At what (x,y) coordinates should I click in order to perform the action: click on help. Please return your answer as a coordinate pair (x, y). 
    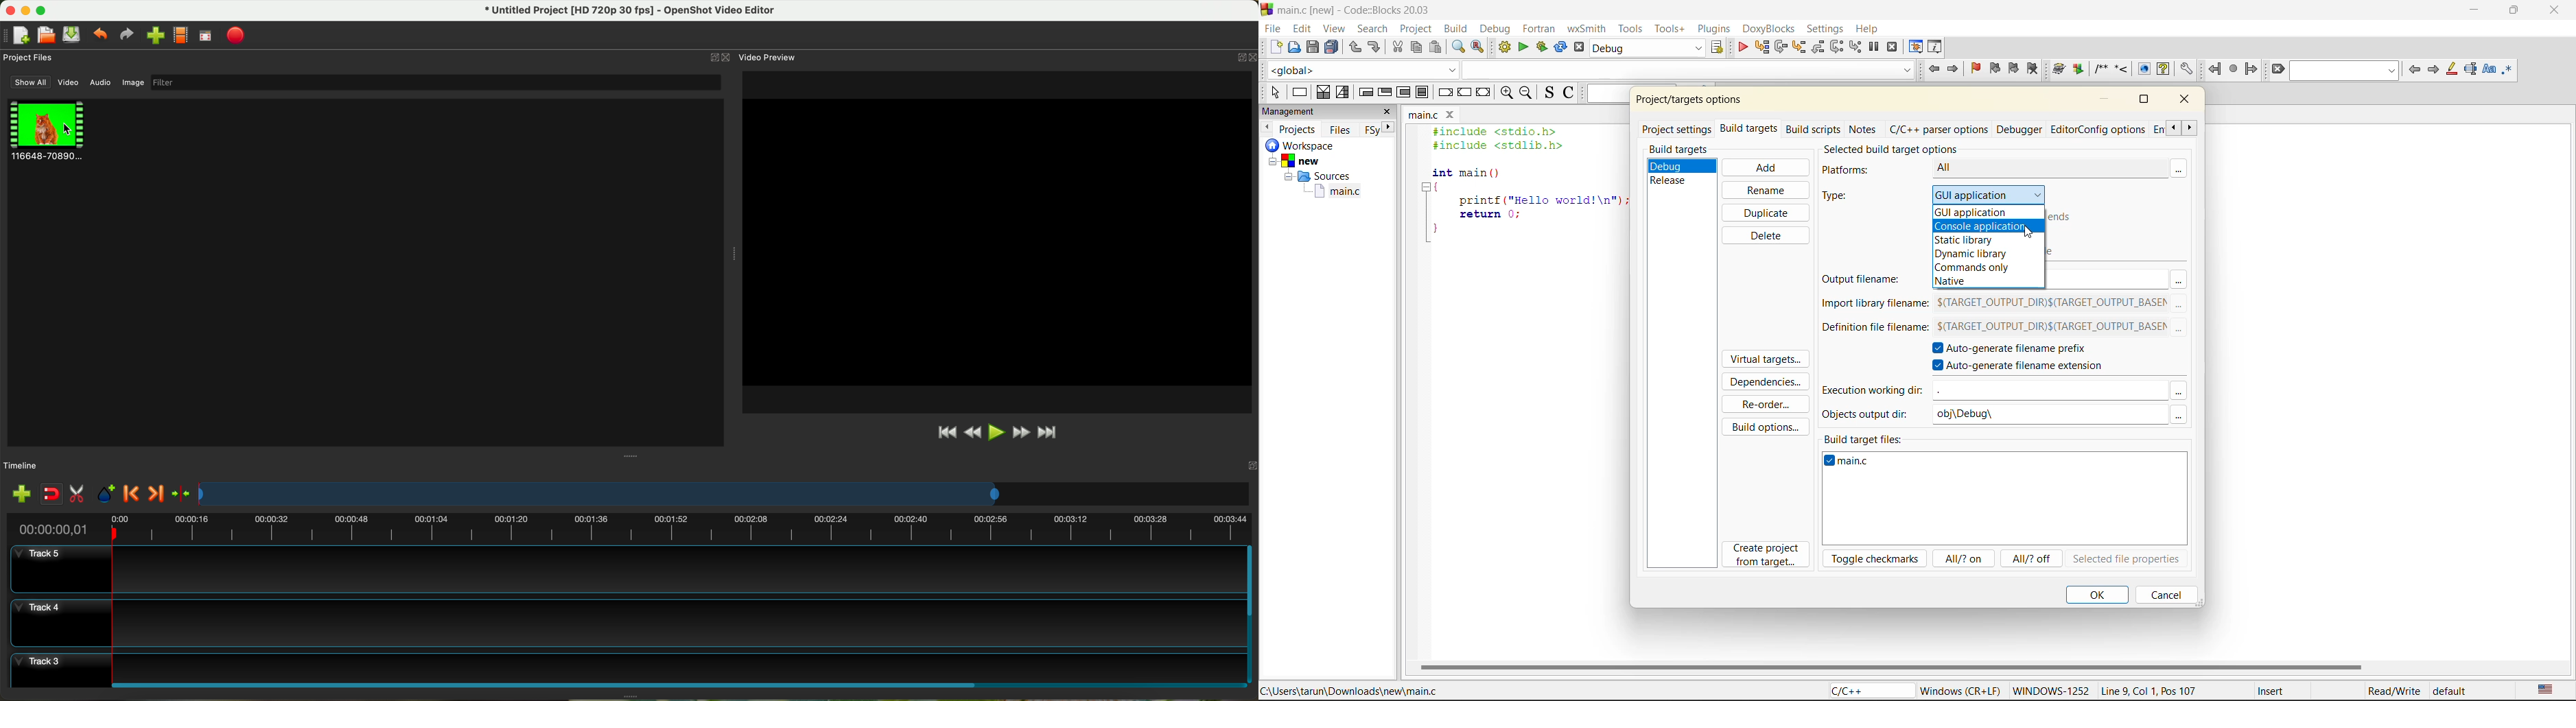
    Looking at the image, I should click on (1871, 27).